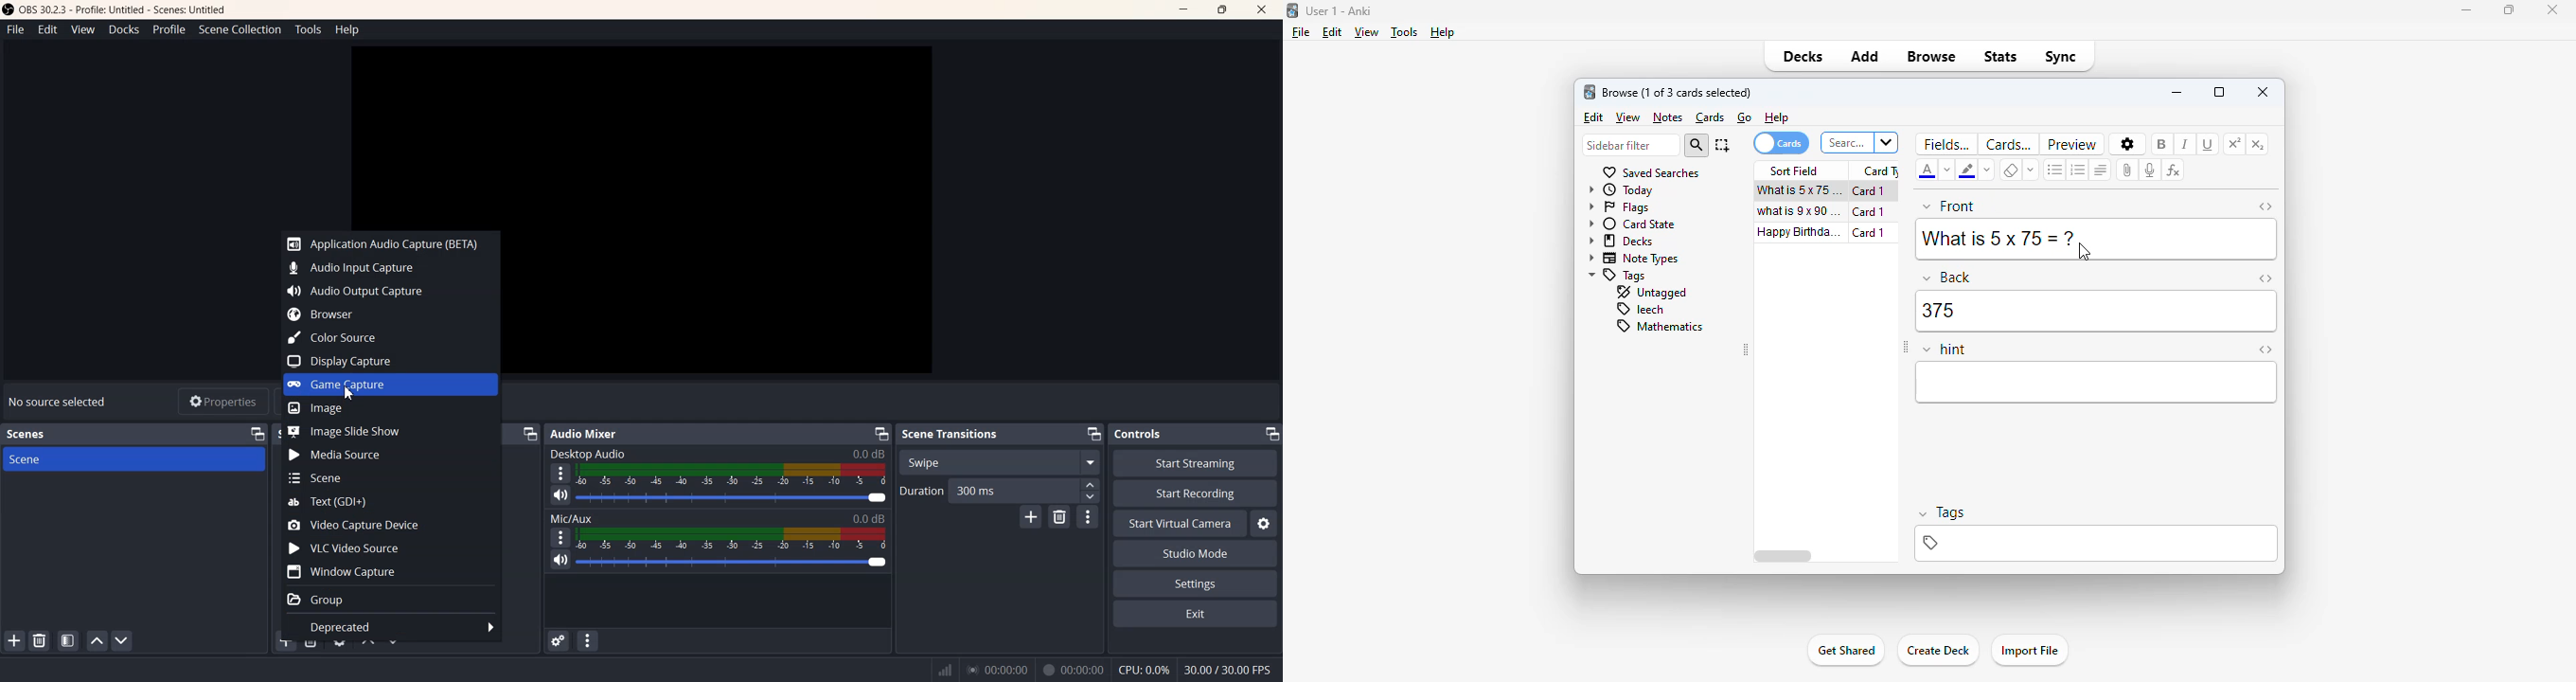  Describe the element at coordinates (257, 434) in the screenshot. I see `Minimize` at that location.